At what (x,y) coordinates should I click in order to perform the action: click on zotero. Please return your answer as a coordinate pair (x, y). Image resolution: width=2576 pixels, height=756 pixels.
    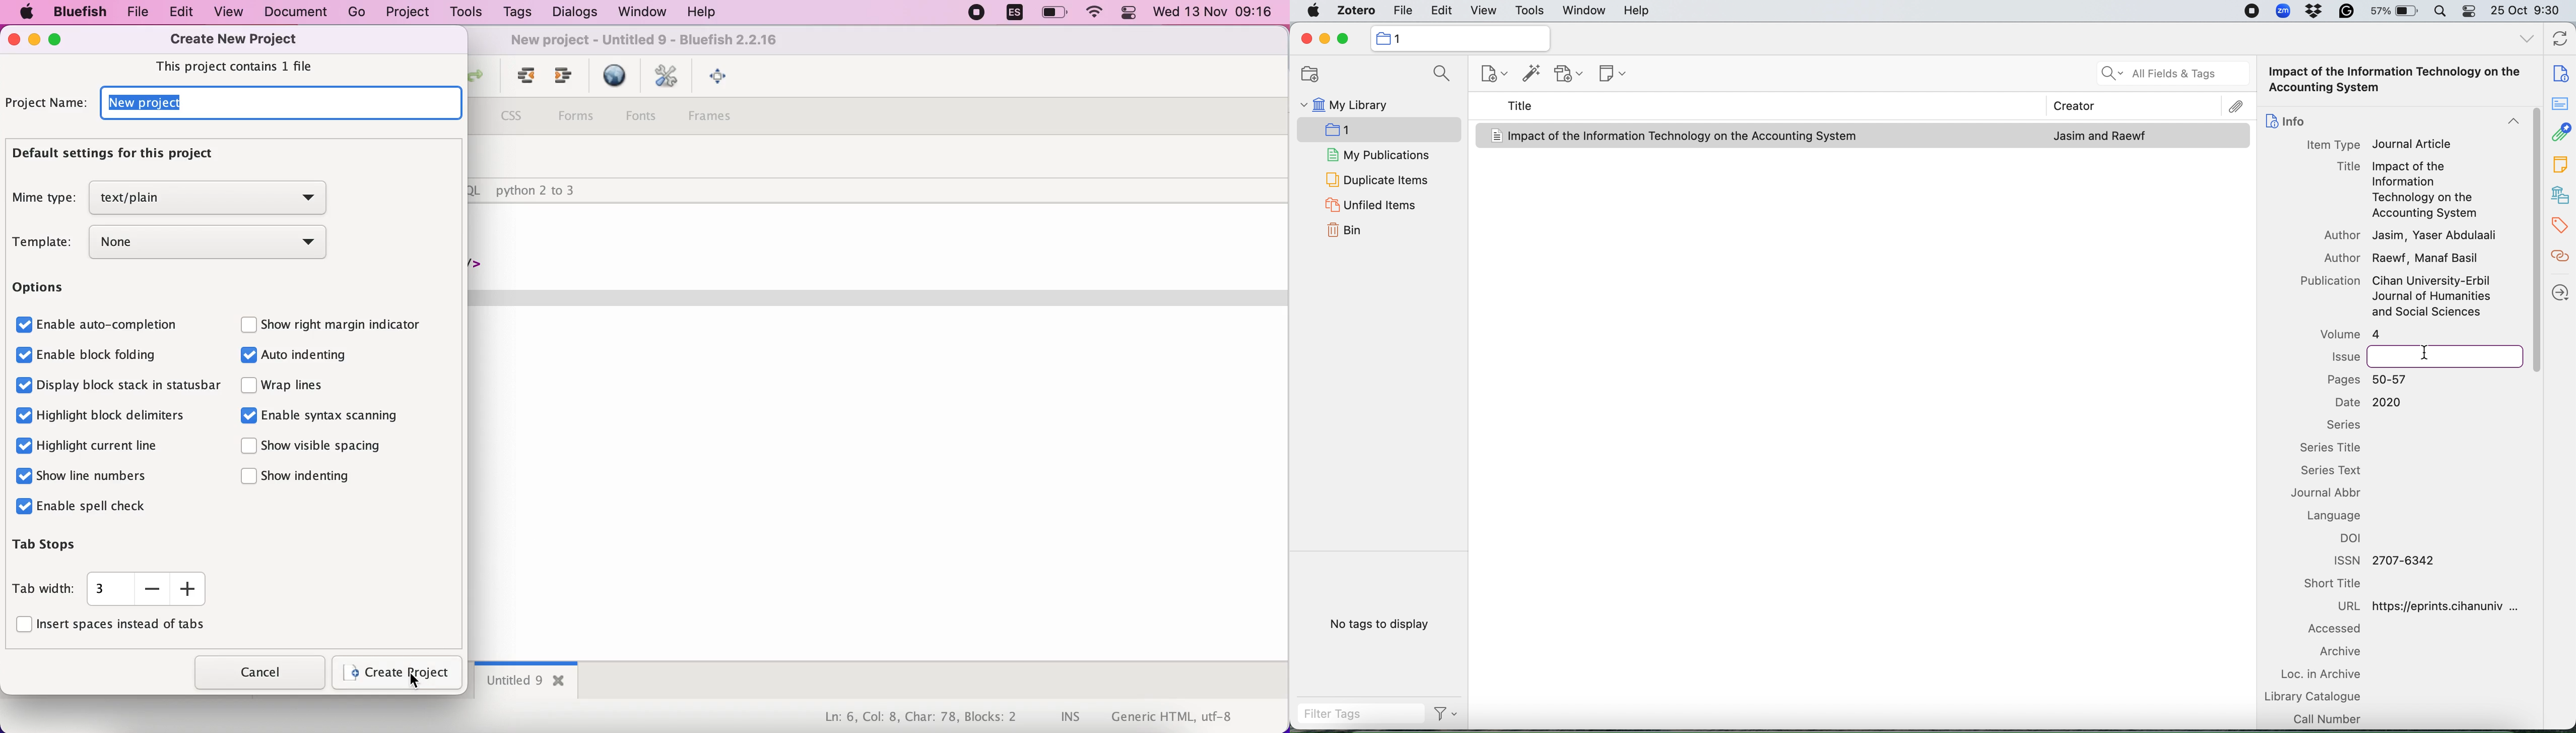
    Looking at the image, I should click on (1356, 10).